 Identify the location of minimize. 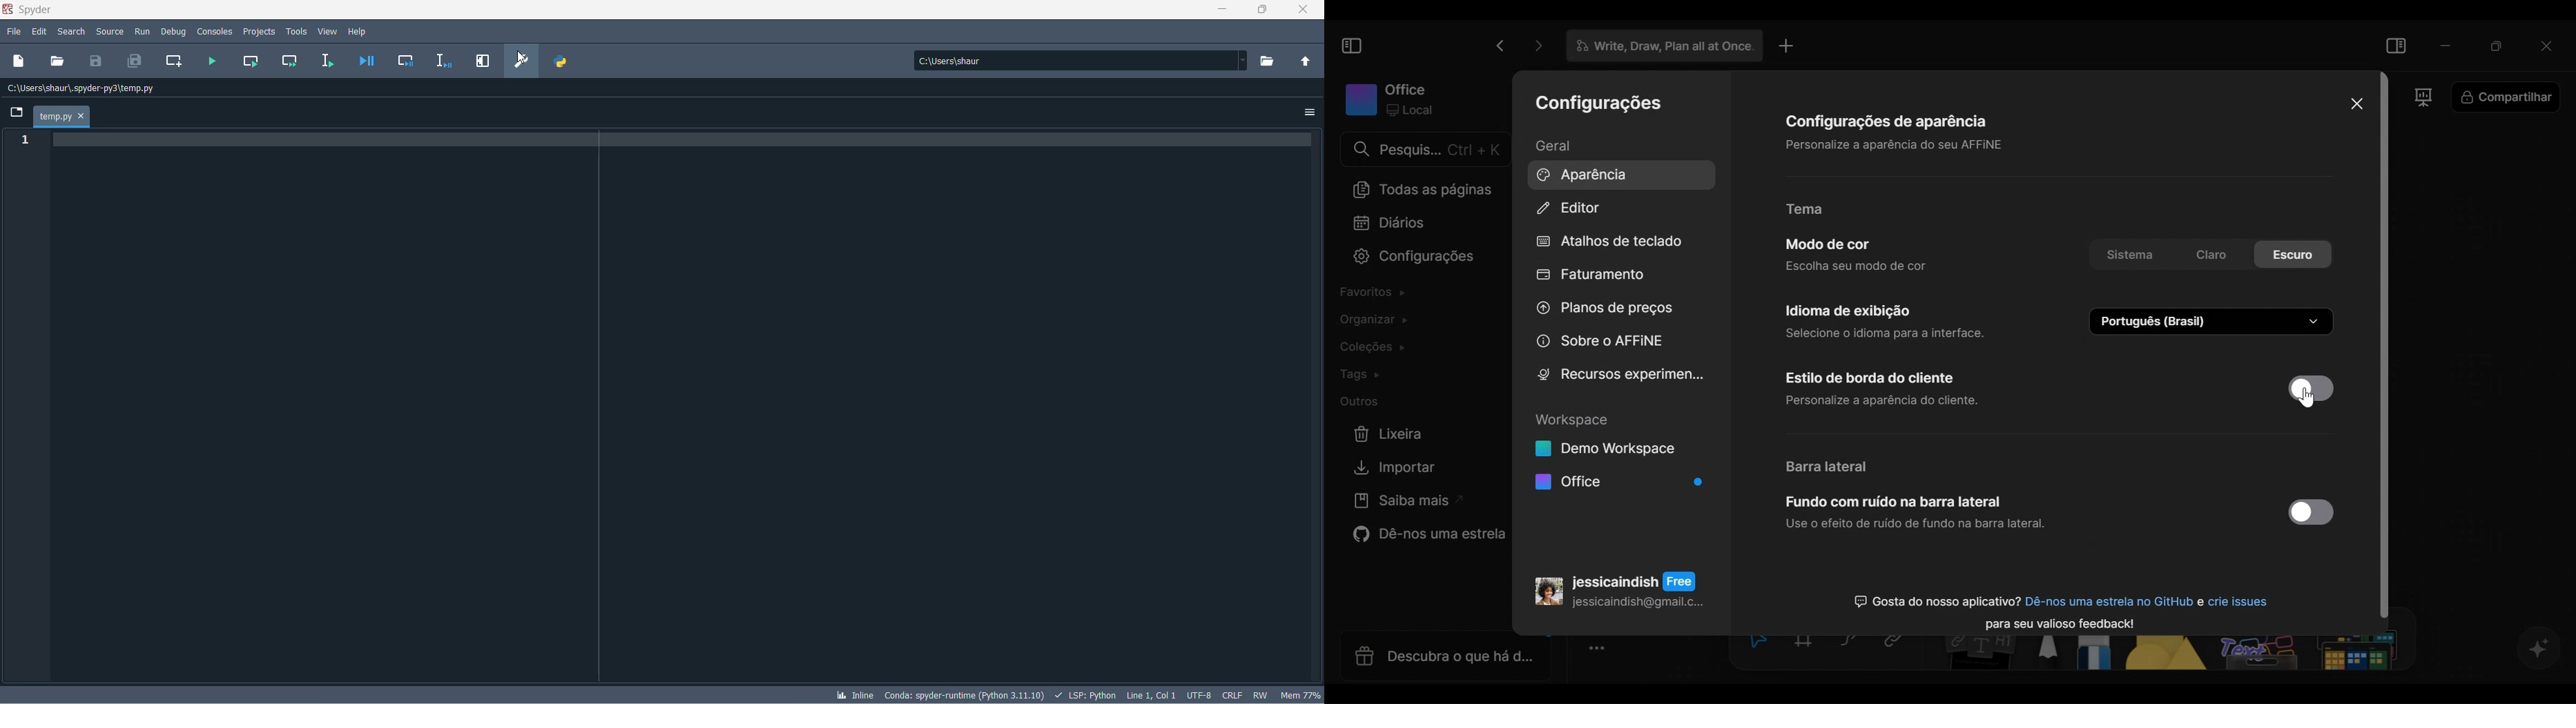
(1226, 12).